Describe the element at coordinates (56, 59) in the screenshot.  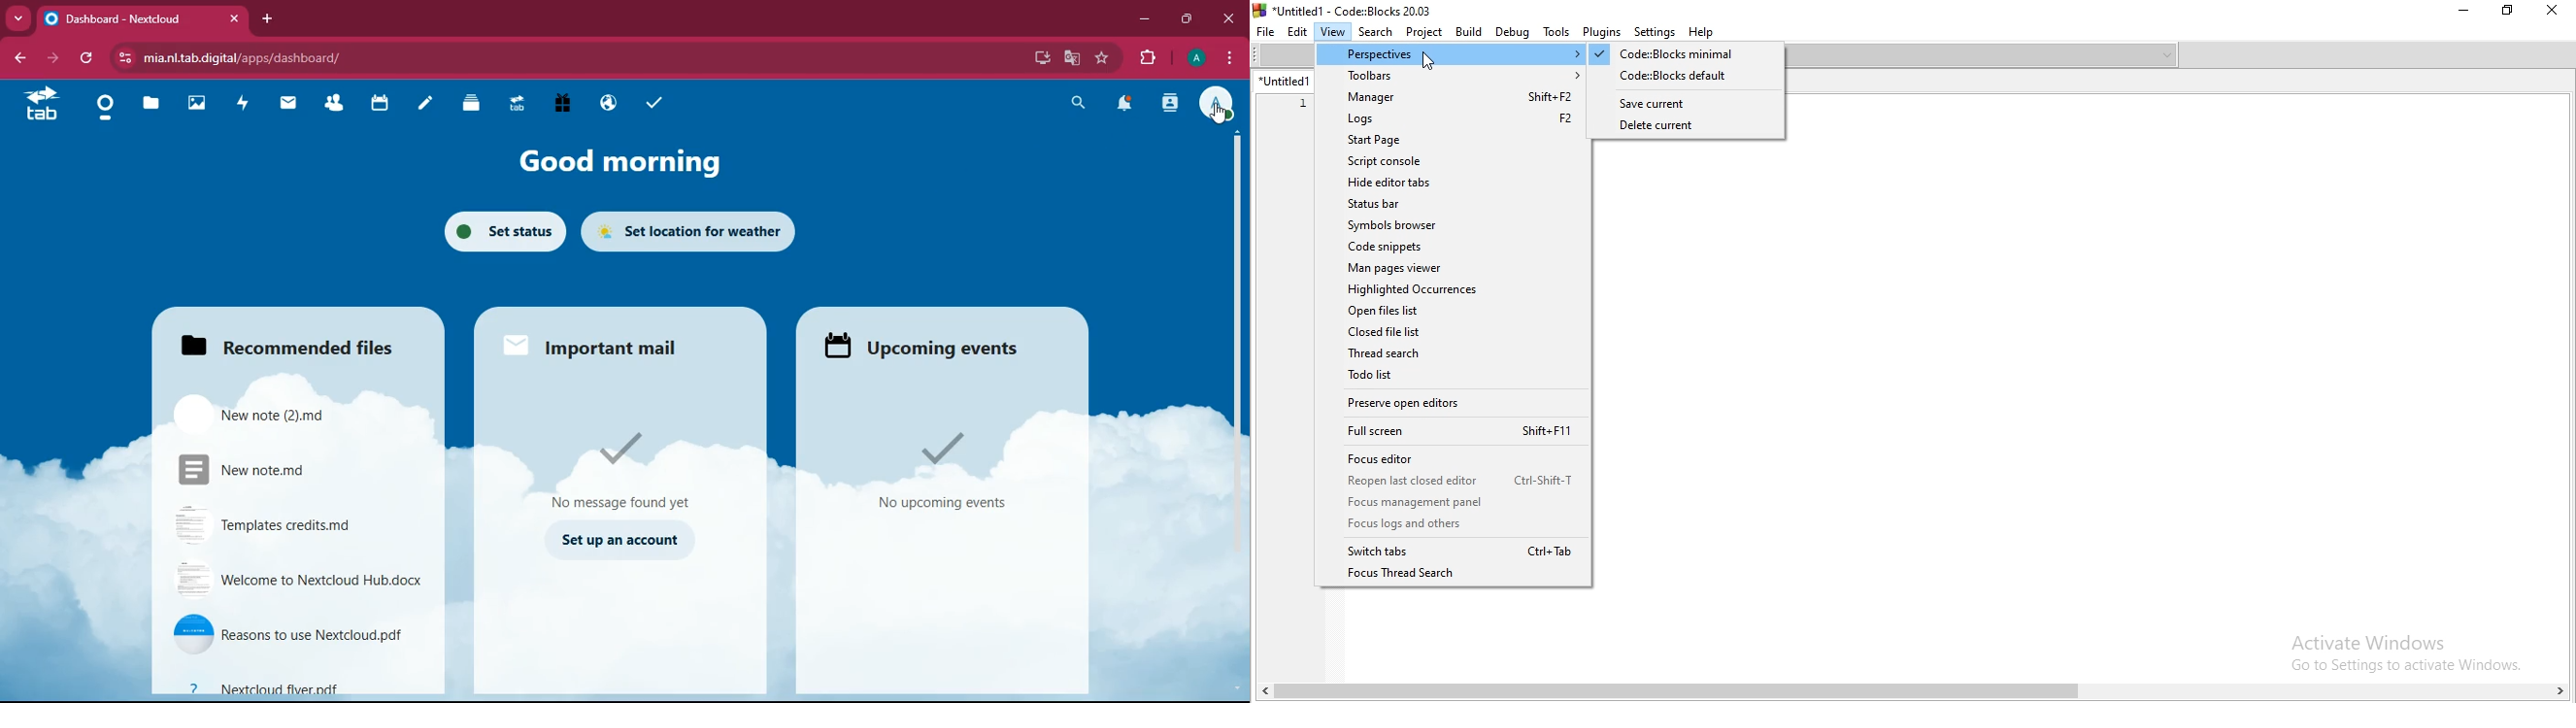
I see `forward` at that location.